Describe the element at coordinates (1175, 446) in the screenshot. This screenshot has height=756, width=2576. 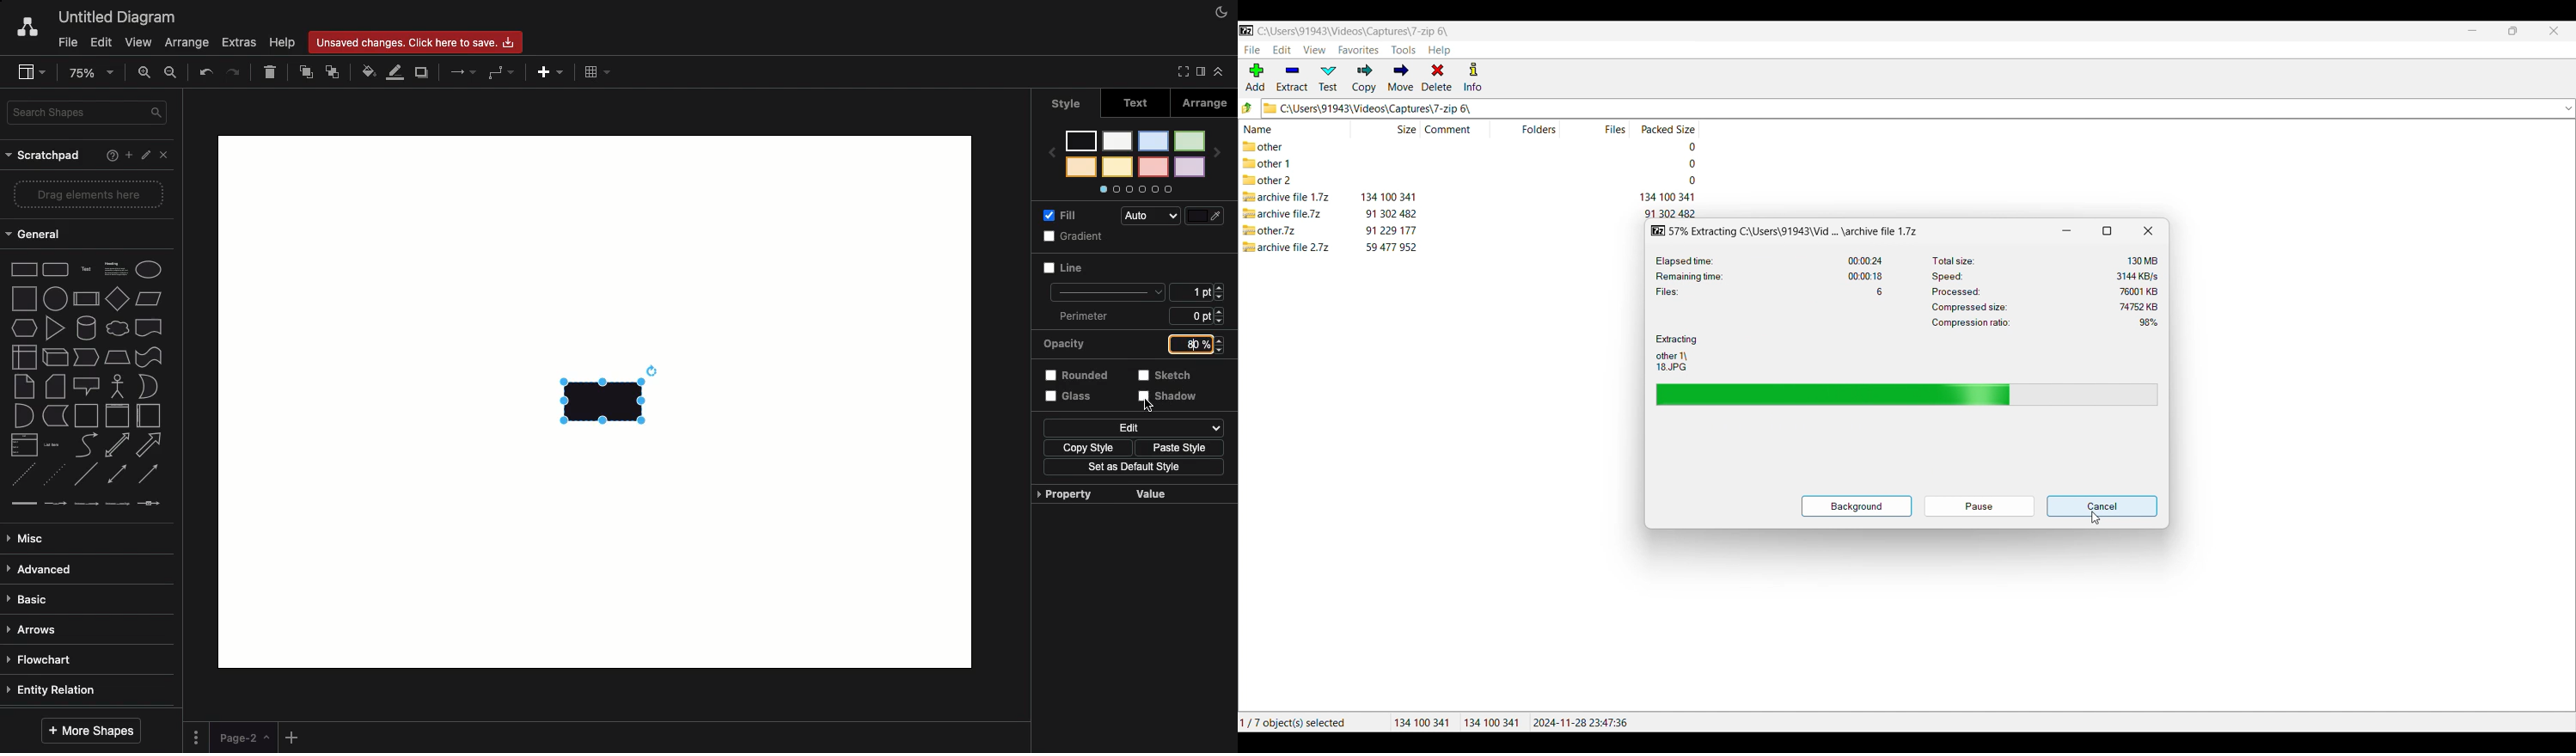
I see `Paste style` at that location.